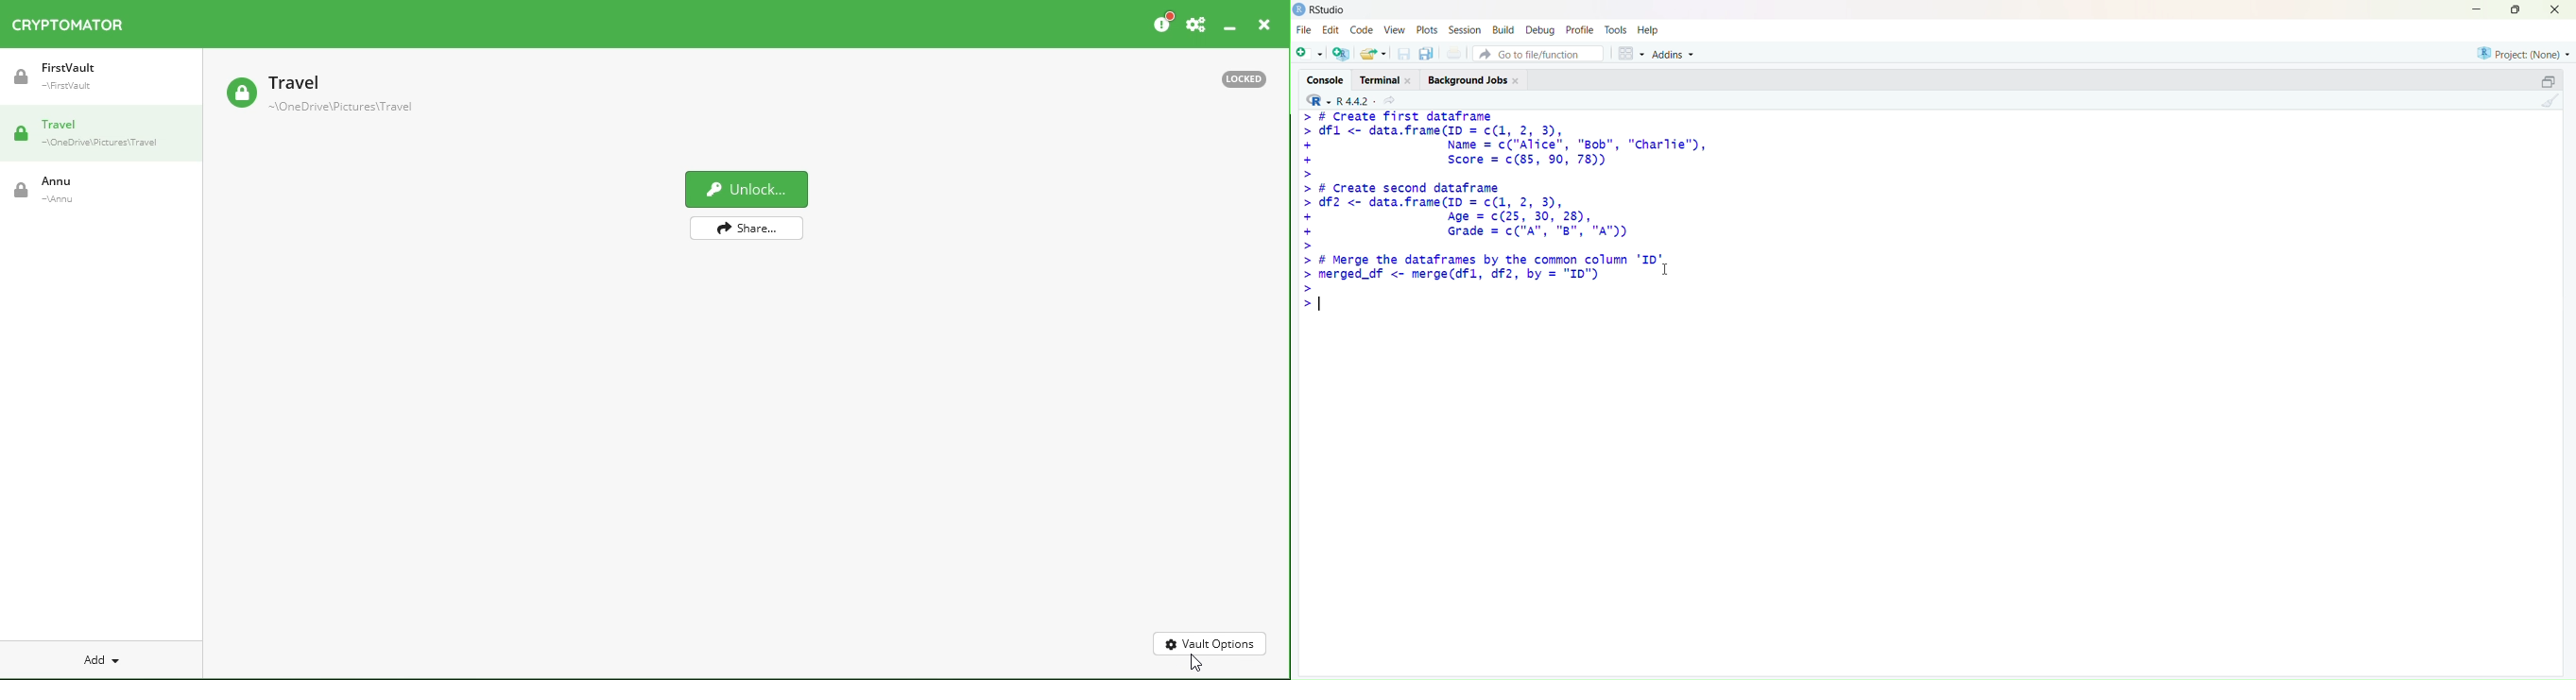 The width and height of the screenshot is (2576, 700). Describe the element at coordinates (1504, 181) in the screenshot. I see `# Create Tirst dataframe
dfl <- data.frame(ID = c(1, 2, 3),
Name = c("Alice", "Bob", "Char
Score = c(85, 90, 78))
# Create second dataframe
df2 <- data.frame(ID = c(1, 2, 3),
Age = c(25, 30, 28),
Grade = c("A", "B", "A"))` at that location.